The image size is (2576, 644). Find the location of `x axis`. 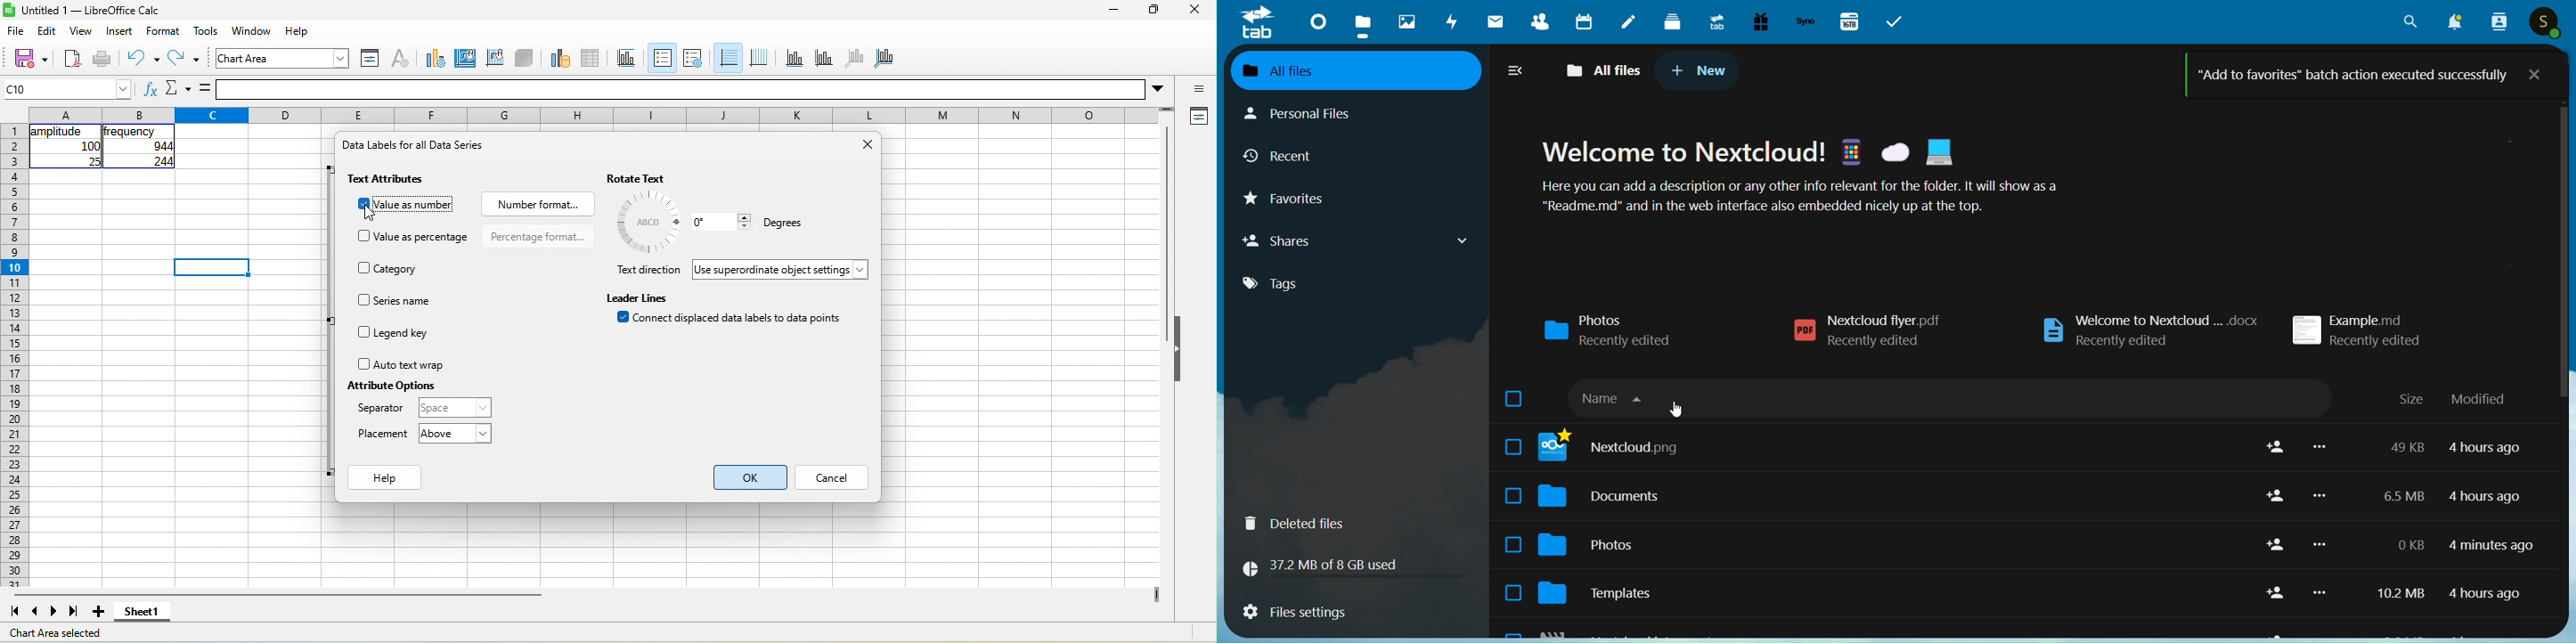

x axis is located at coordinates (793, 58).